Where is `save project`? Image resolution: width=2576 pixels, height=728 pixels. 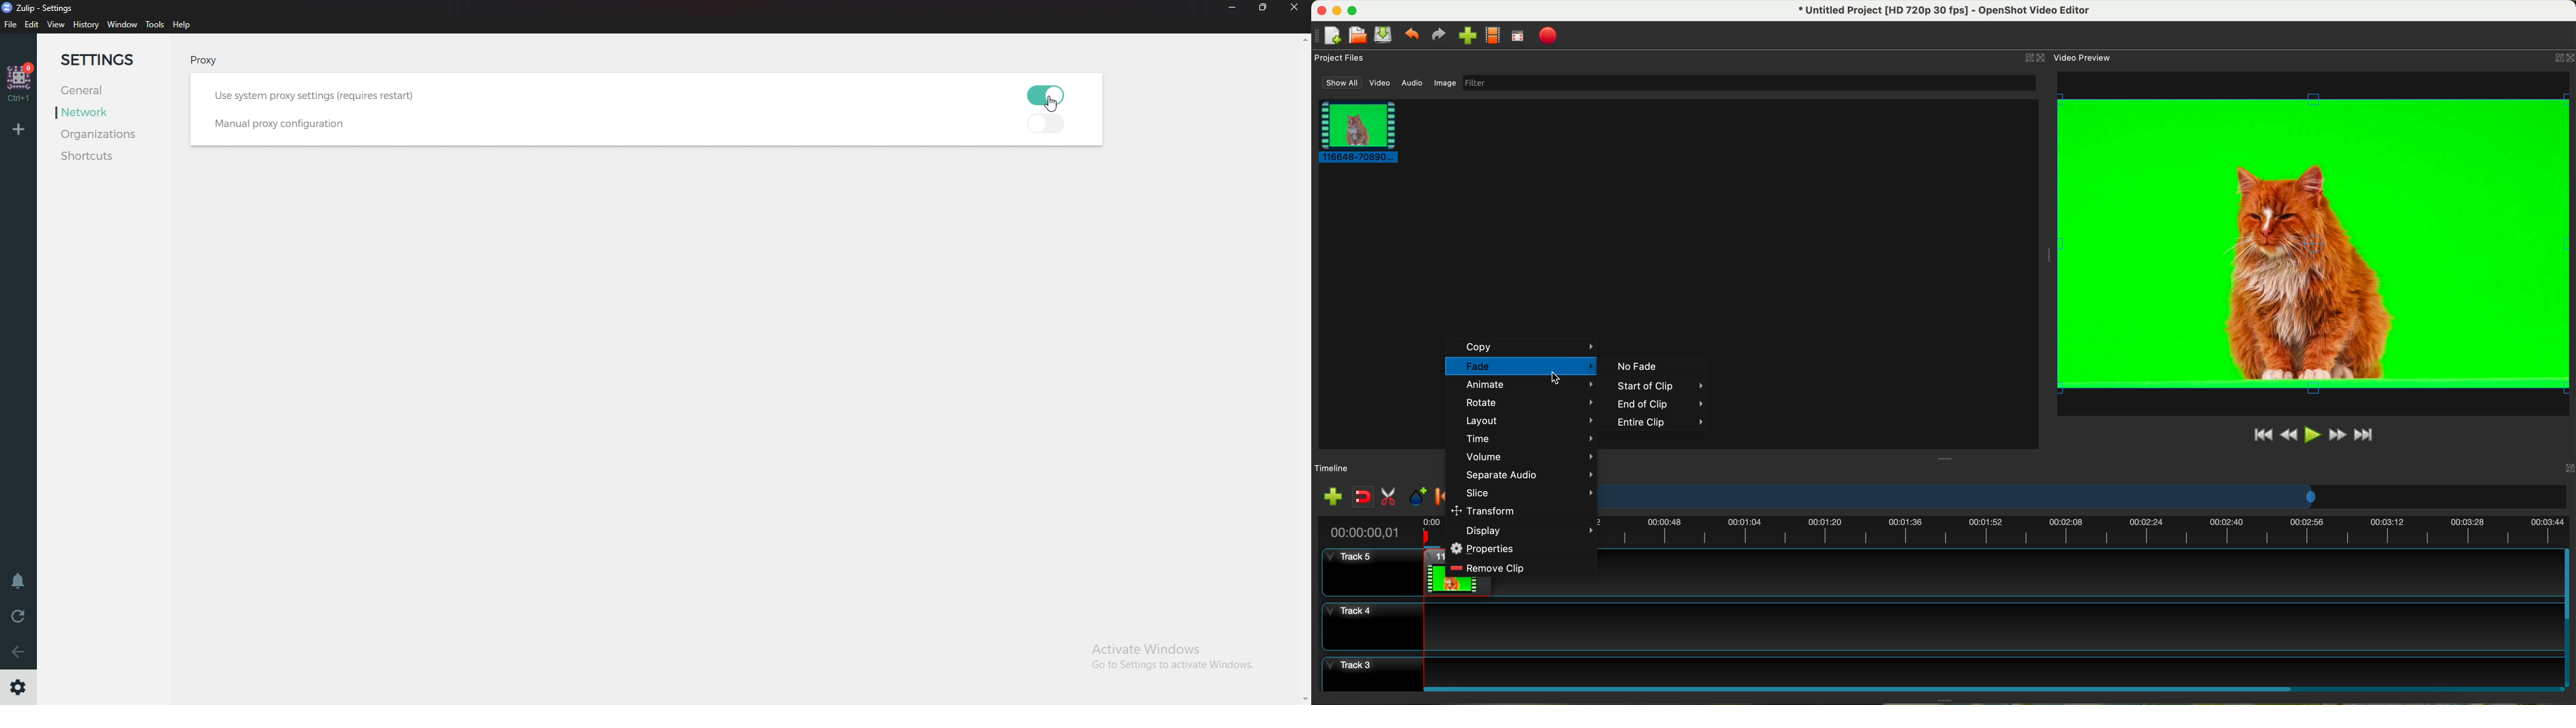 save project is located at coordinates (1384, 35).